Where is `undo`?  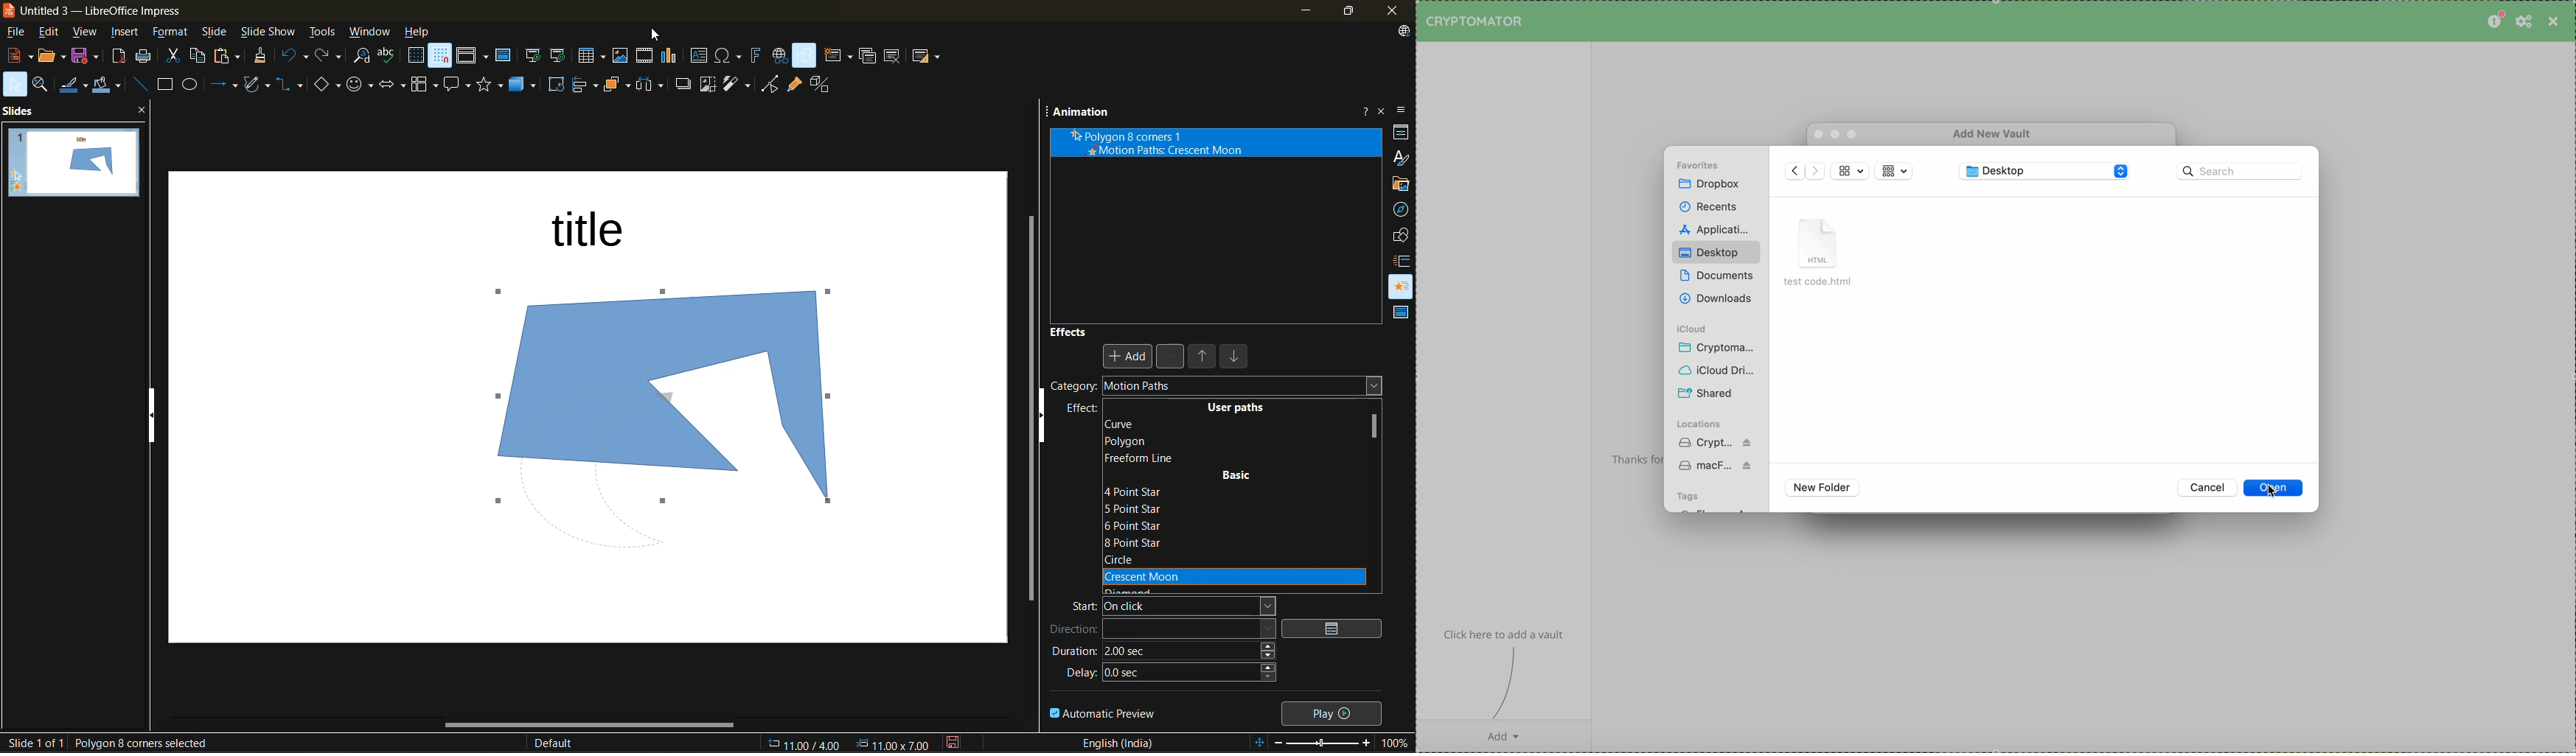 undo is located at coordinates (294, 56).